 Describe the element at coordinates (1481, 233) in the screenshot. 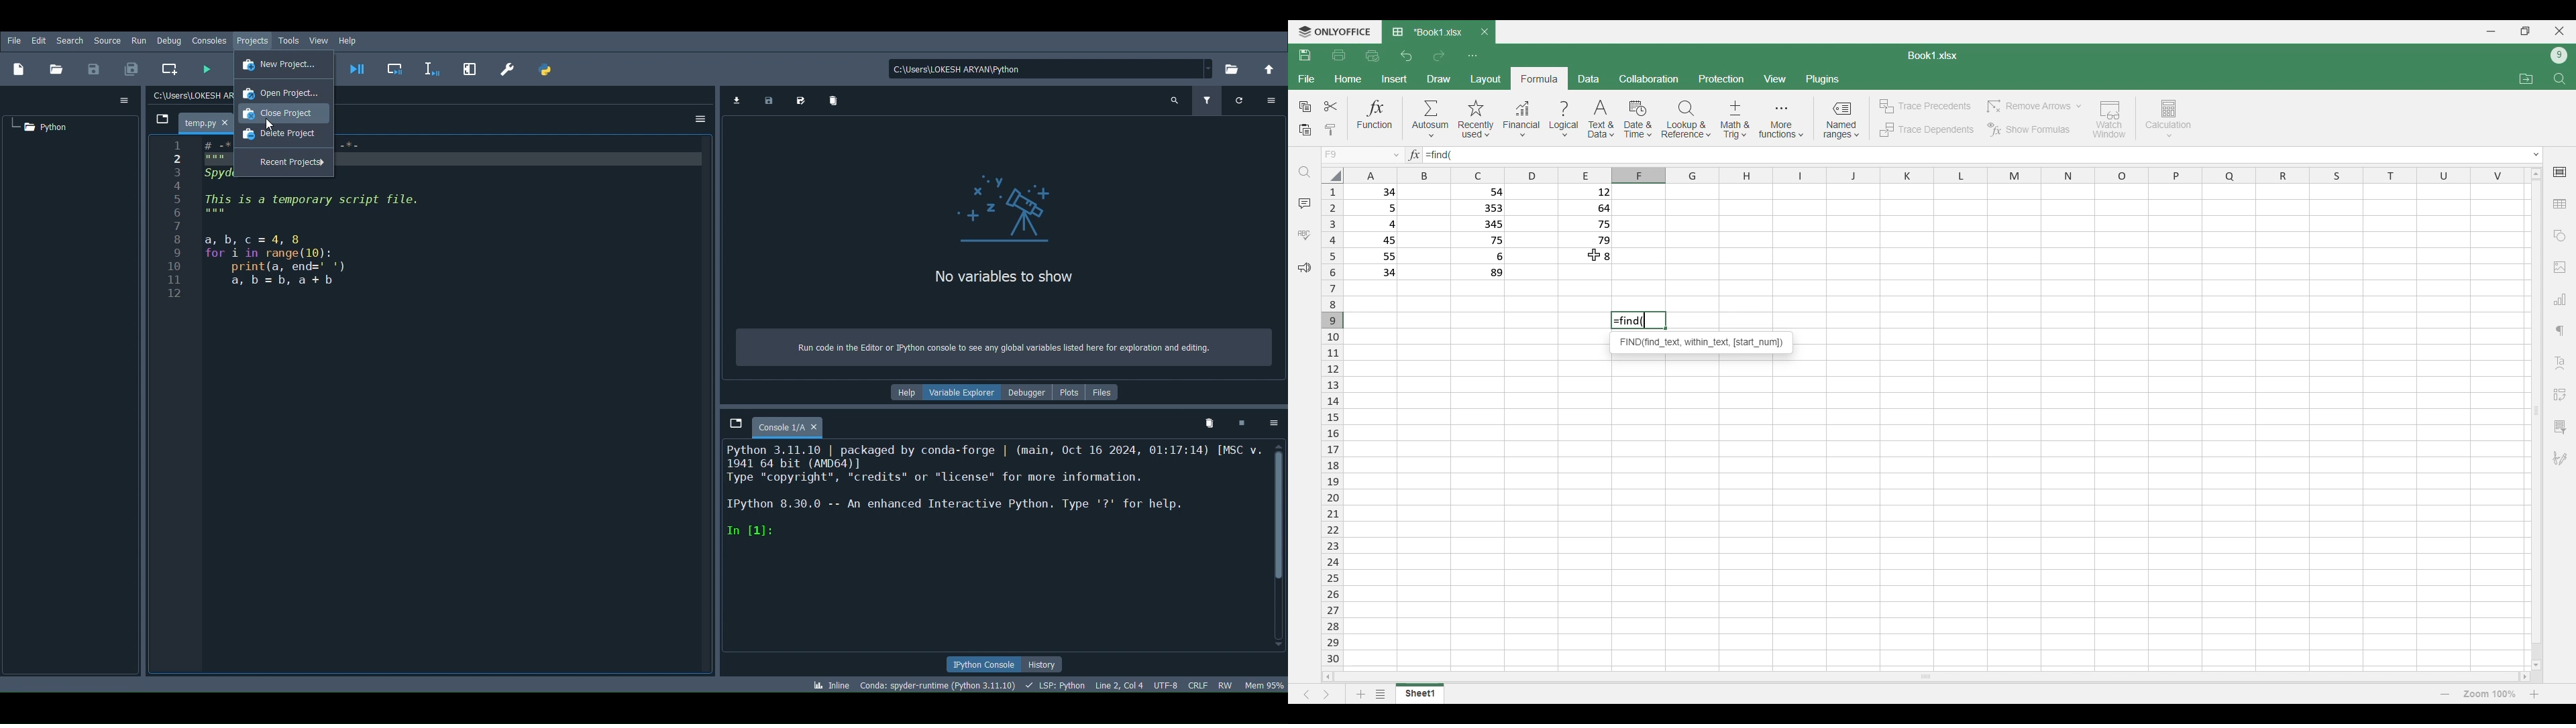

I see `Filled cells` at that location.